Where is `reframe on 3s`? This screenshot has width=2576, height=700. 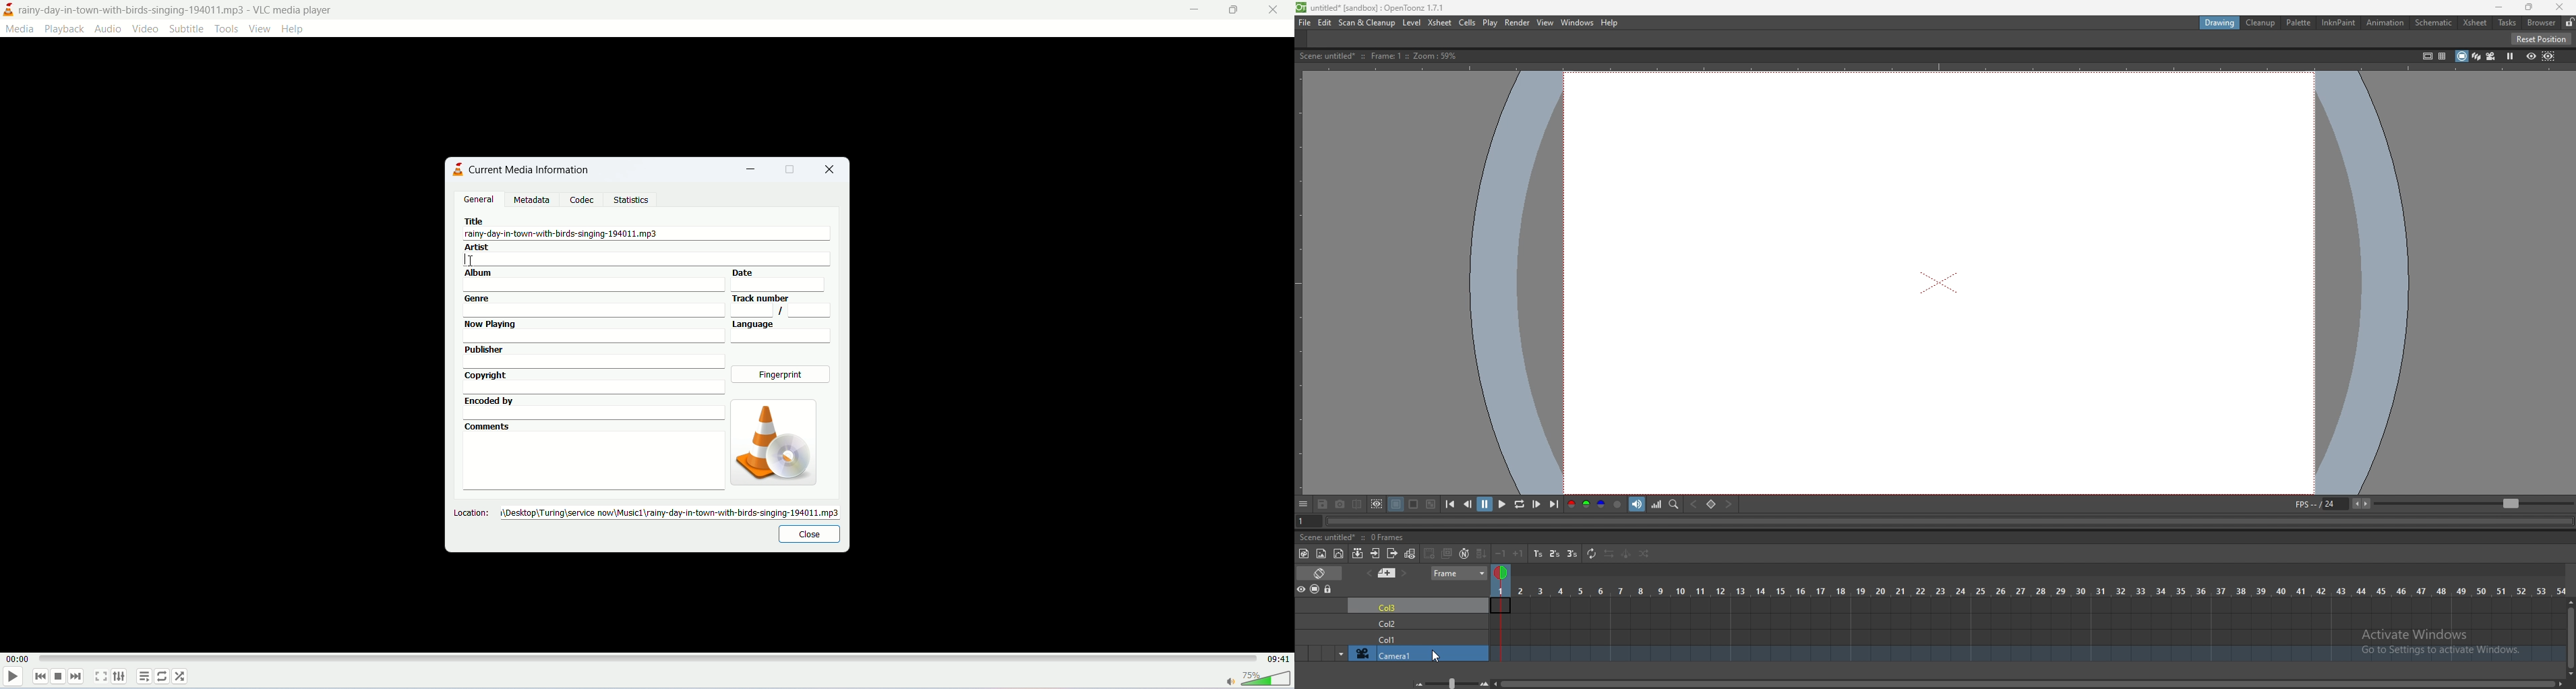
reframe on 3s is located at coordinates (1573, 554).